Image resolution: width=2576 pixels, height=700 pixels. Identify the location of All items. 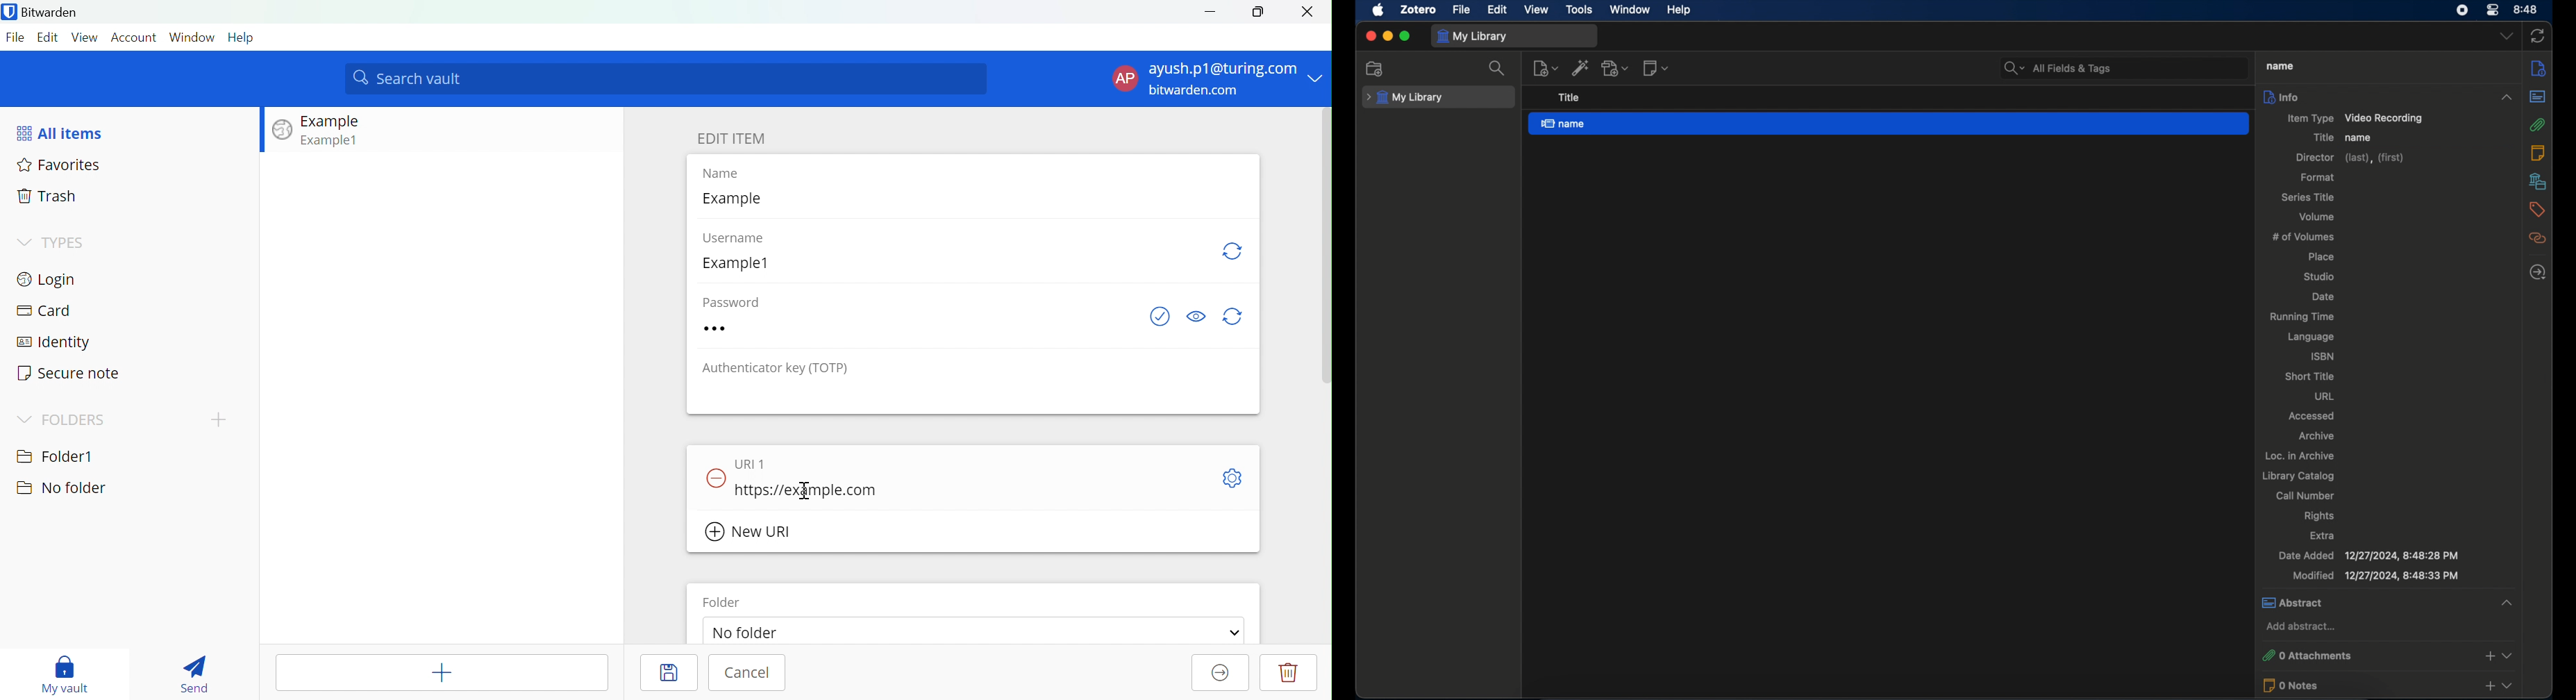
(62, 133).